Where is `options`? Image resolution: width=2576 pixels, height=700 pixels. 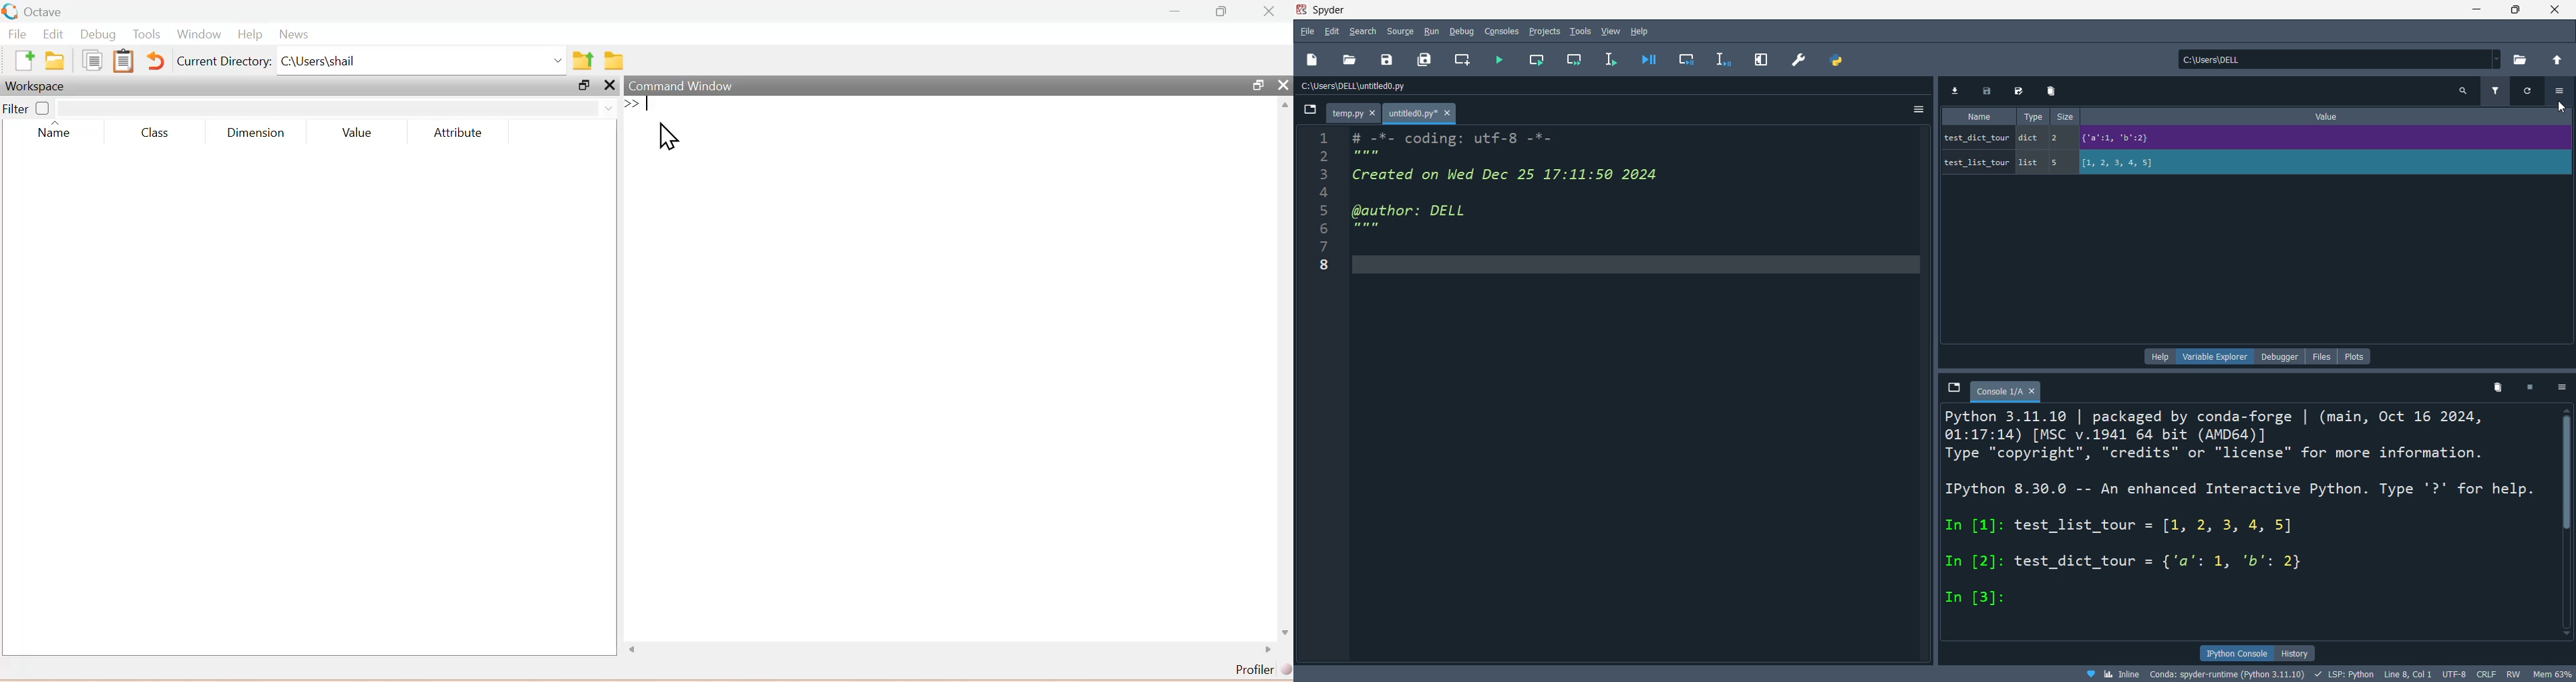 options is located at coordinates (2561, 93).